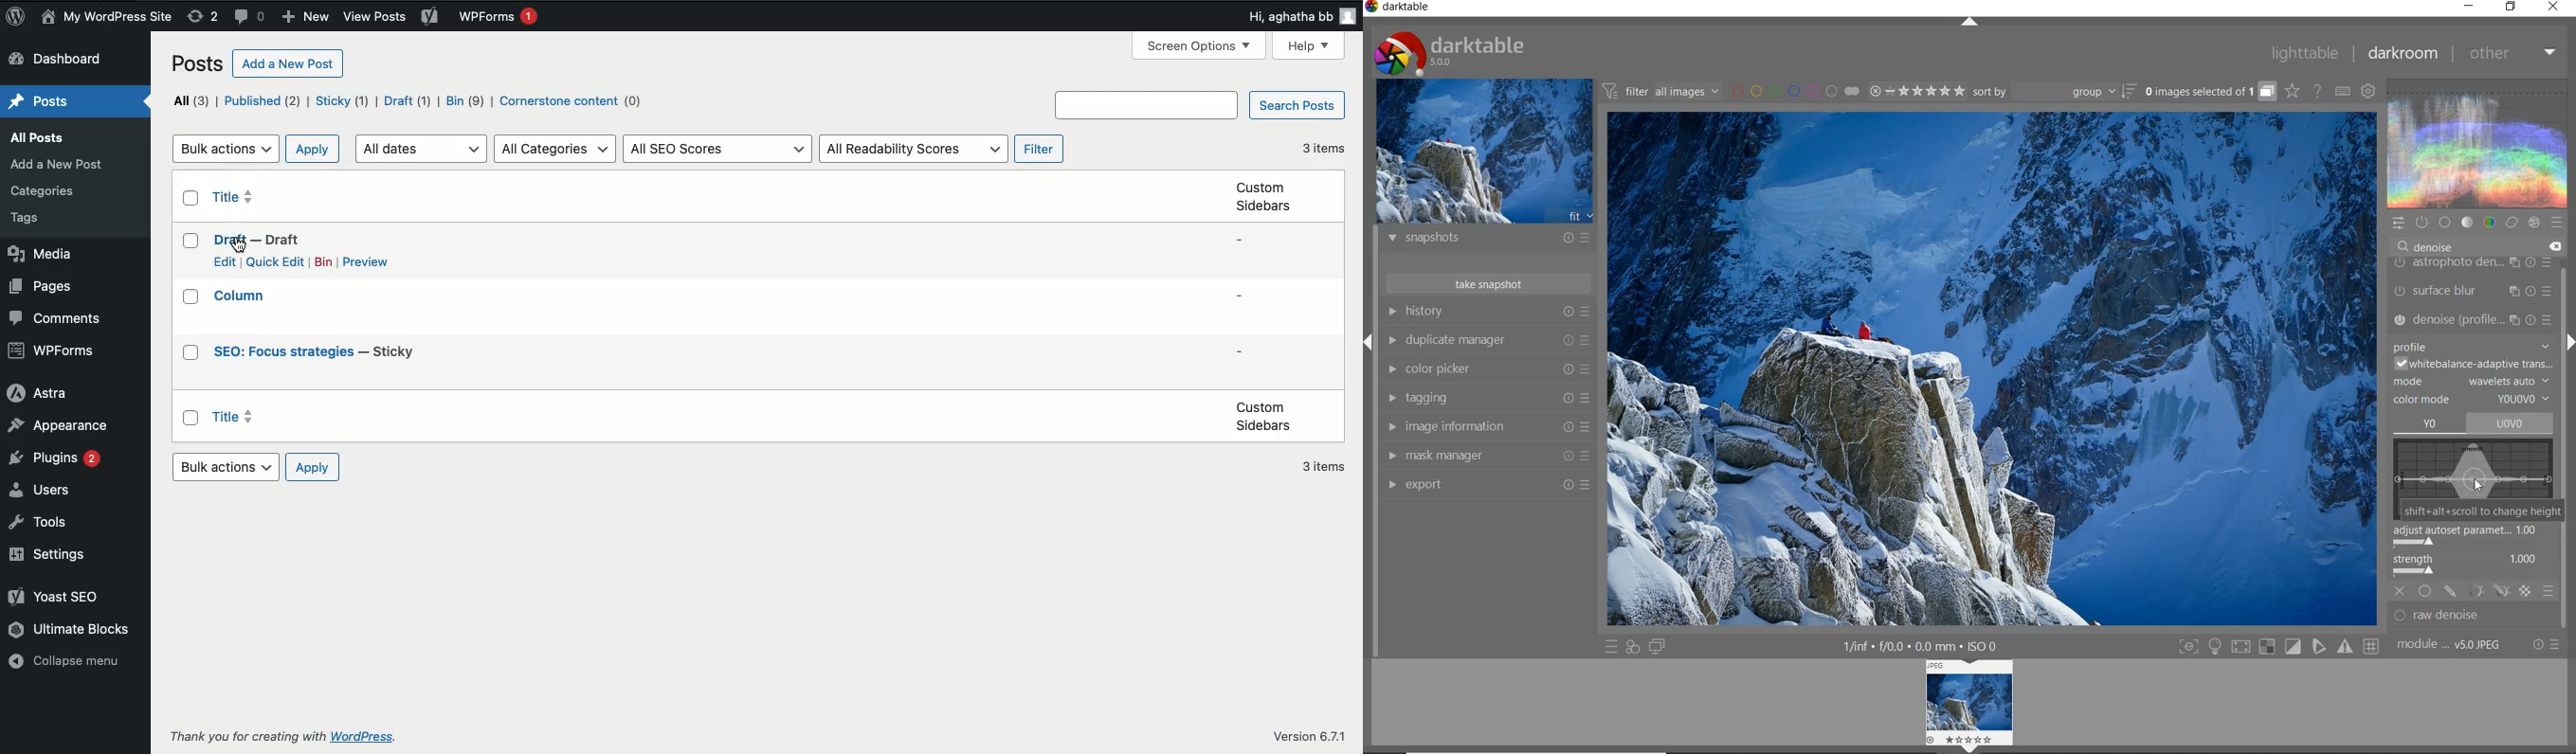 Image resolution: width=2576 pixels, height=756 pixels. What do you see at coordinates (1039, 150) in the screenshot?
I see `Filter` at bounding box center [1039, 150].